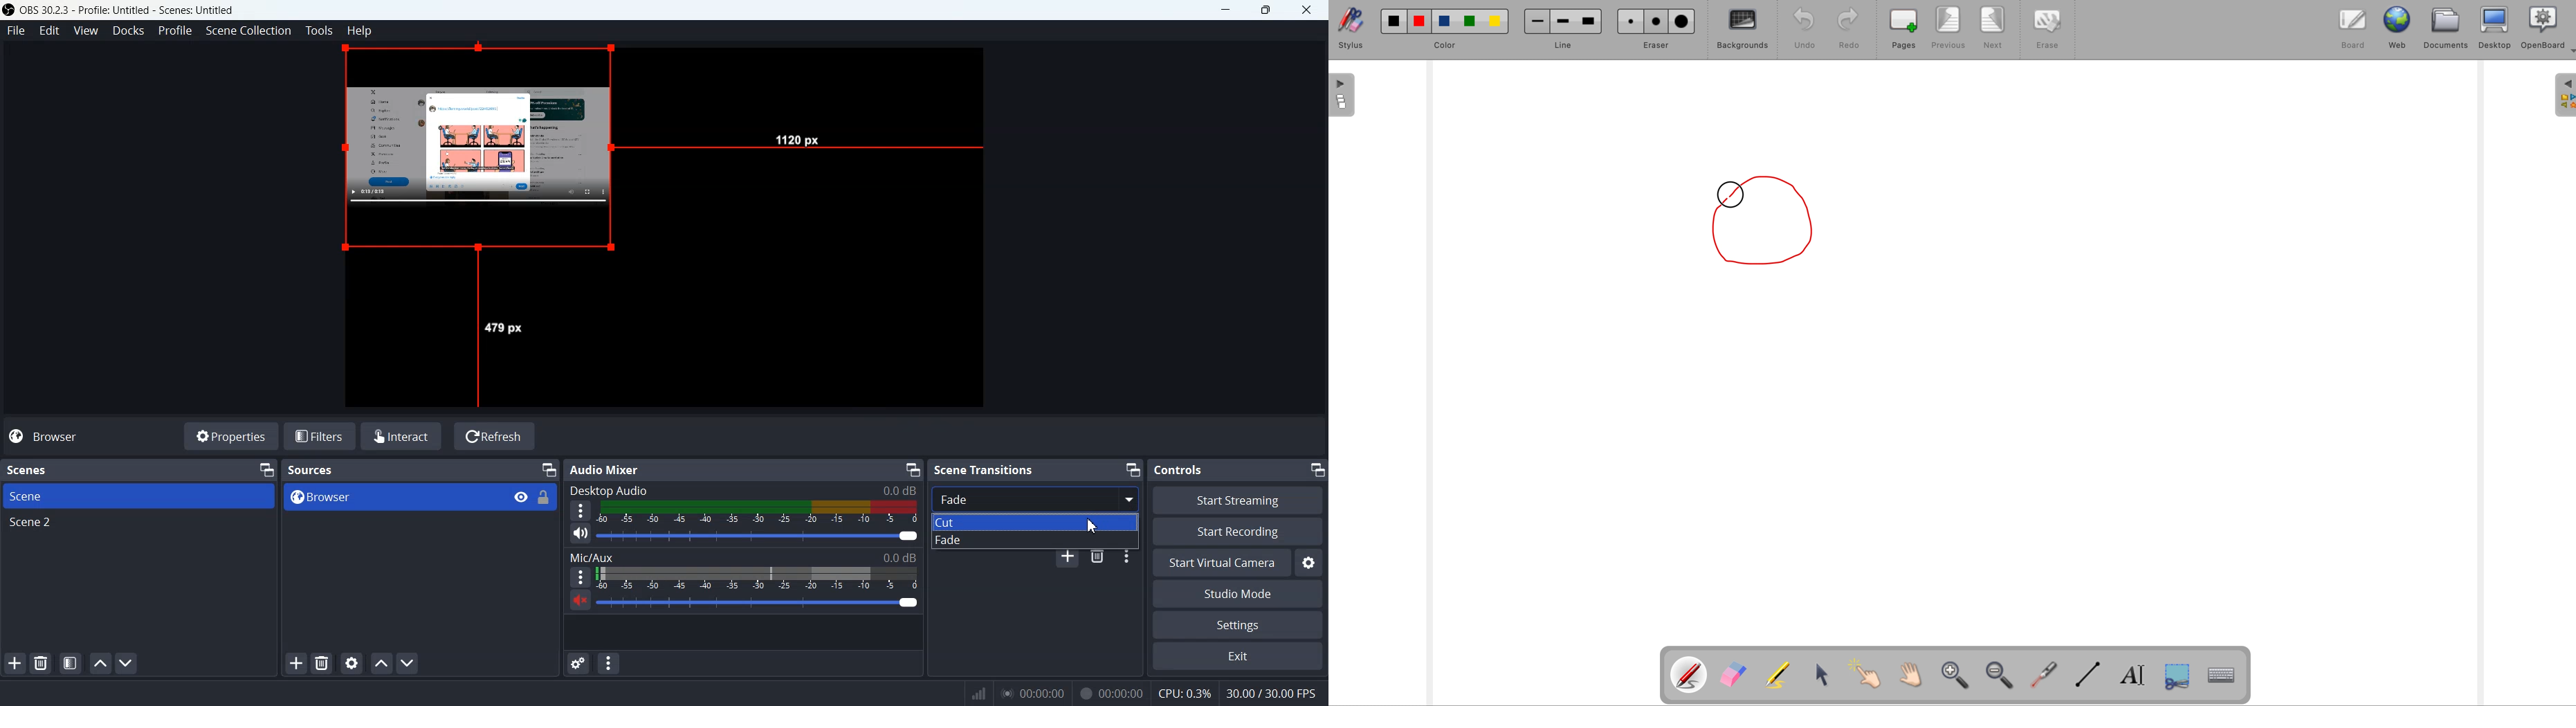 Image resolution: width=2576 pixels, height=728 pixels. What do you see at coordinates (798, 138) in the screenshot?
I see `` at bounding box center [798, 138].